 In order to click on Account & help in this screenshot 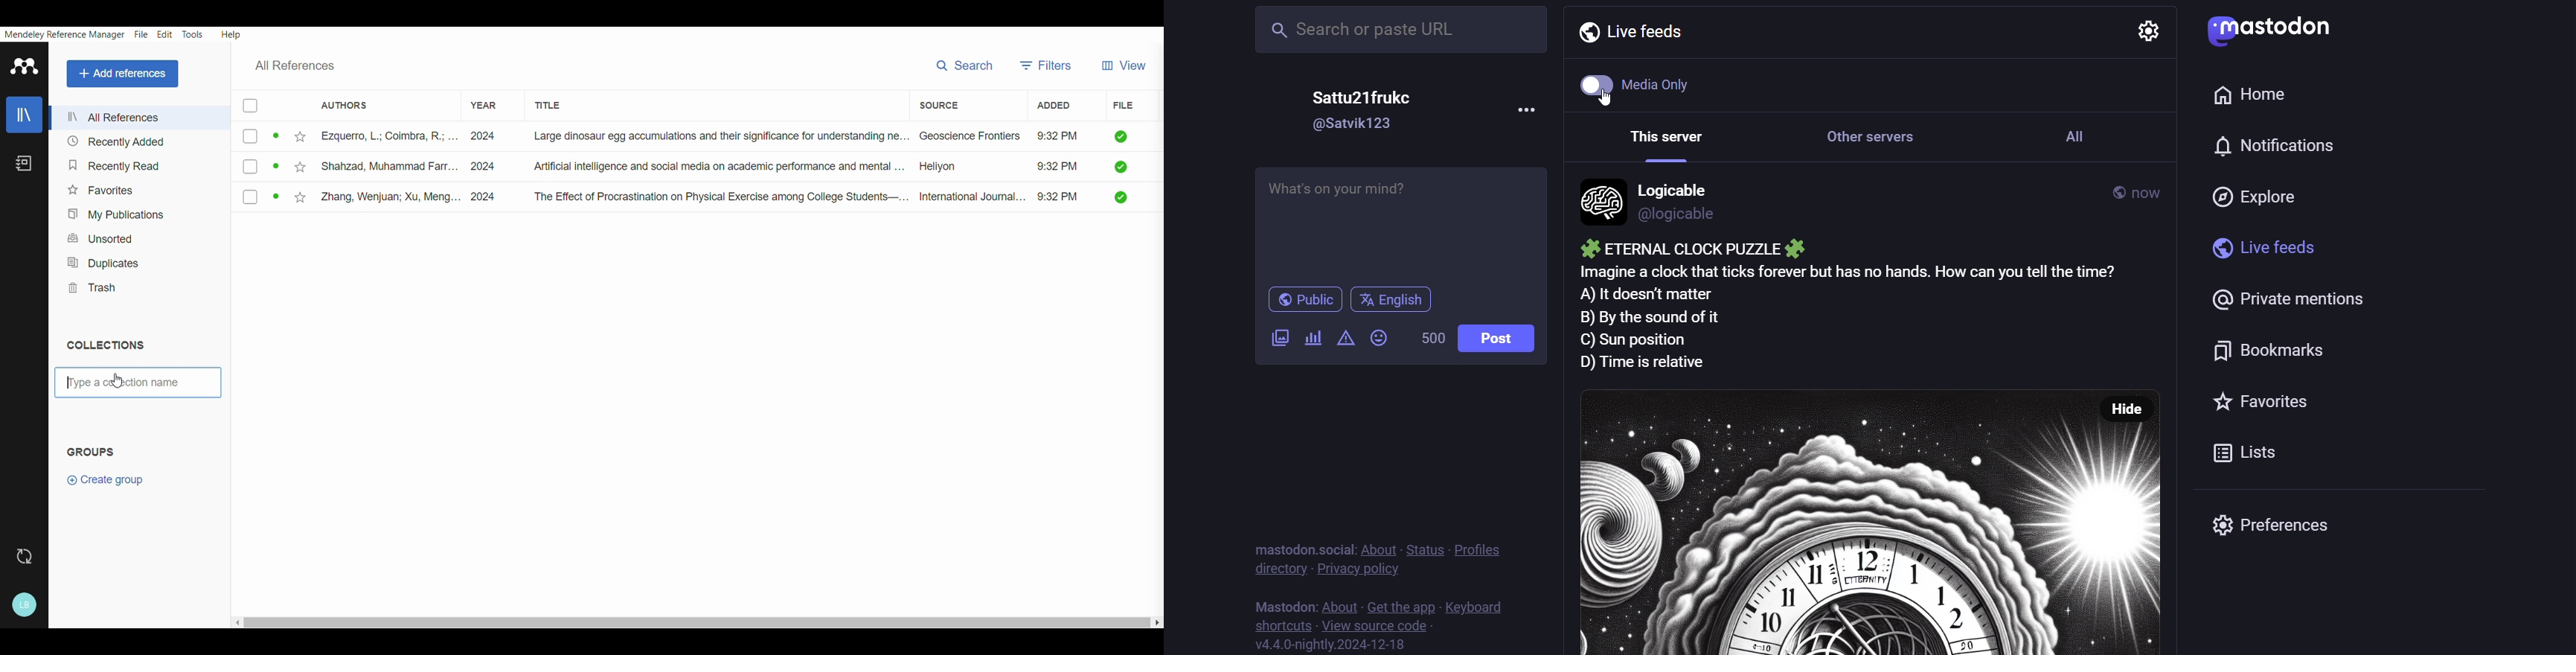, I will do `click(25, 603)`.